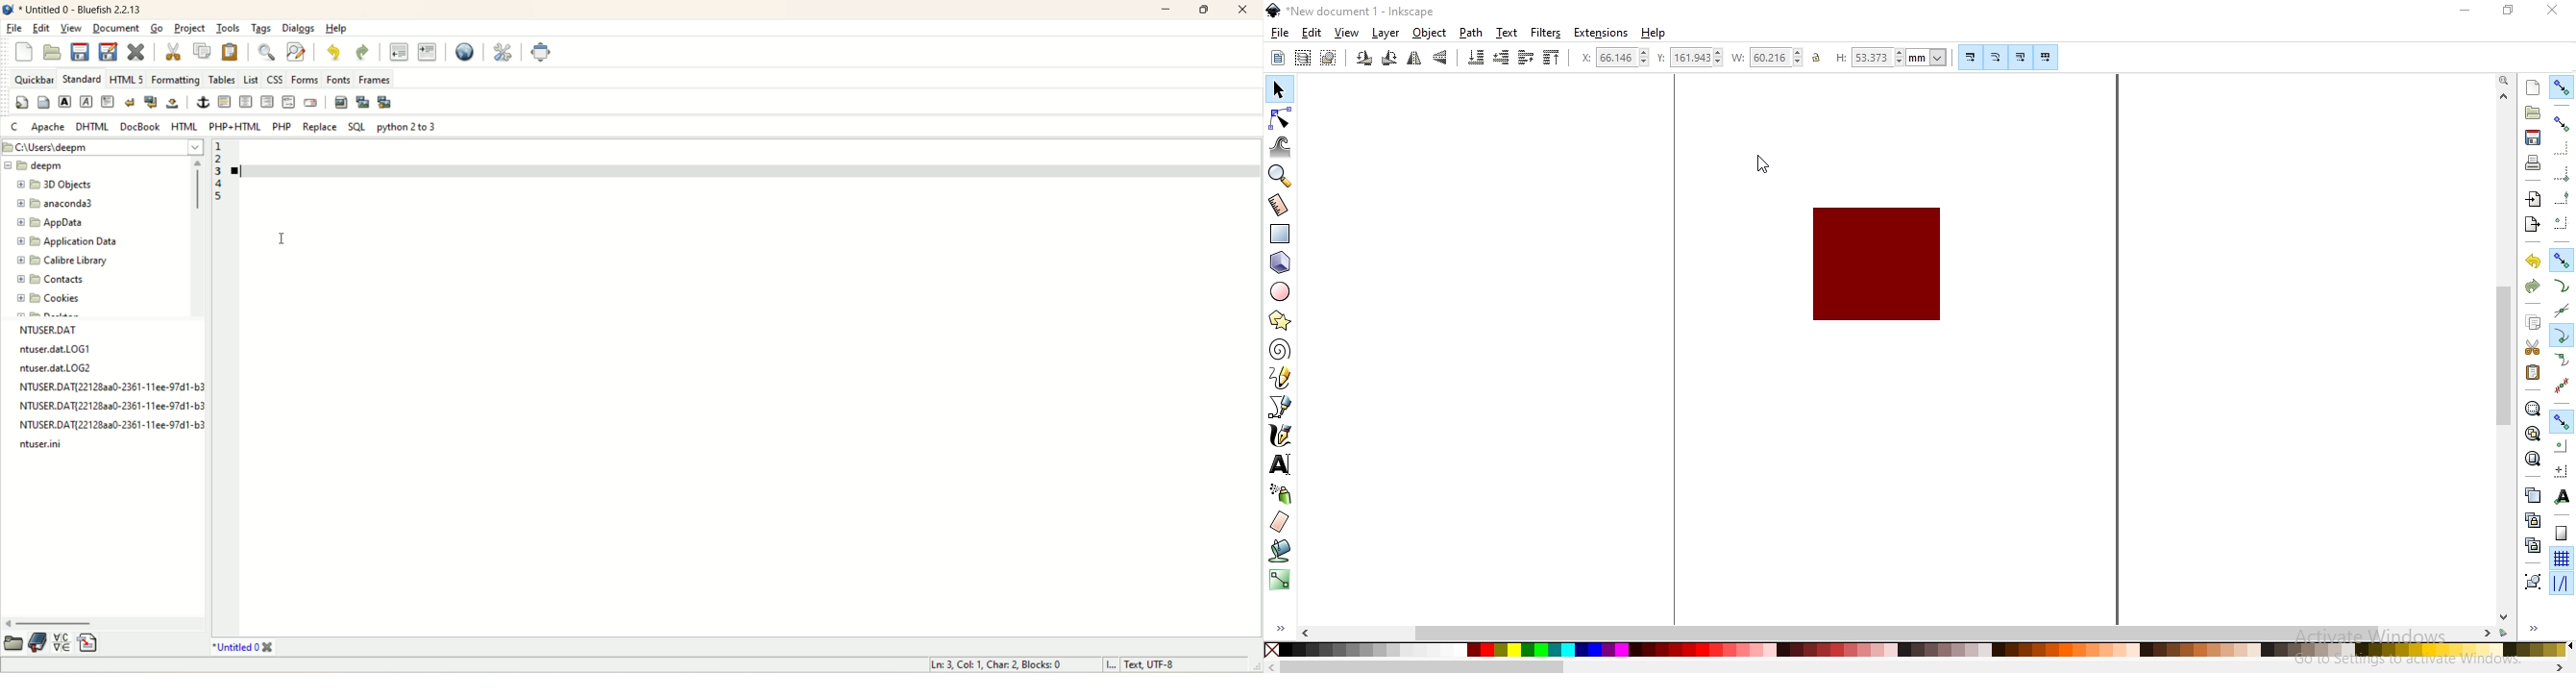  Describe the element at coordinates (1414, 61) in the screenshot. I see `flip horizontally` at that location.